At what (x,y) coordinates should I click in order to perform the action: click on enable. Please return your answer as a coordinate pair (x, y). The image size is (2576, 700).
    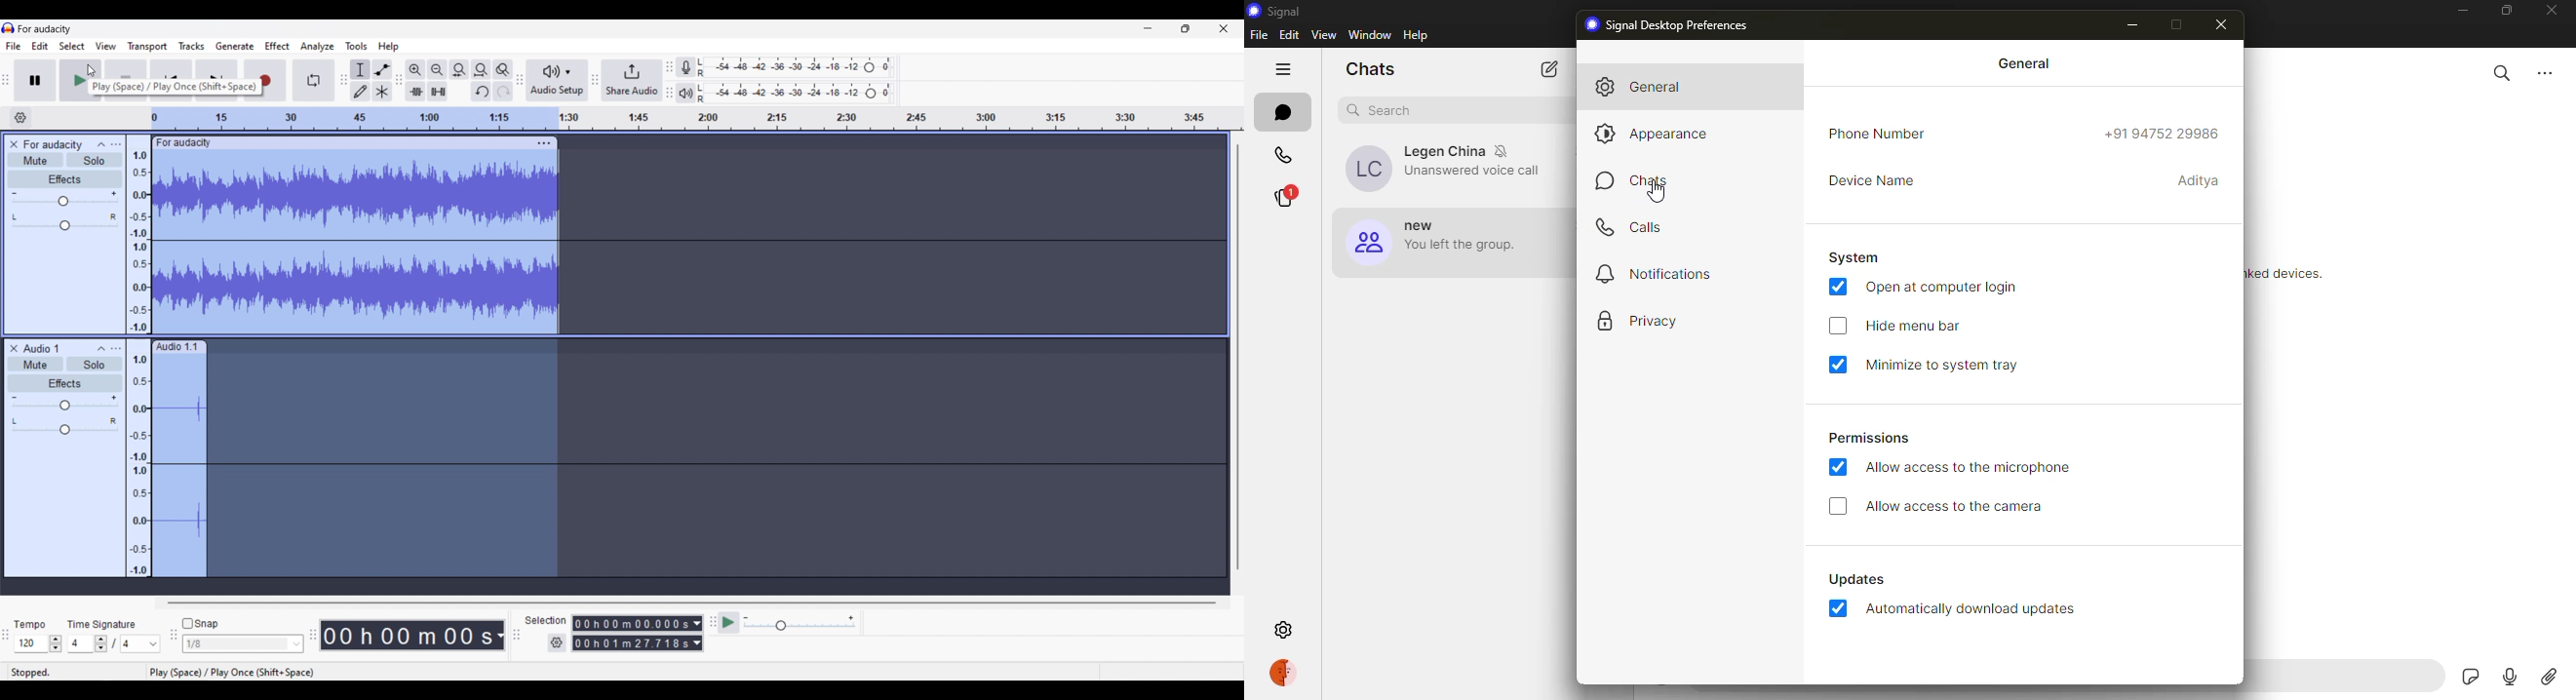
    Looking at the image, I should click on (1836, 507).